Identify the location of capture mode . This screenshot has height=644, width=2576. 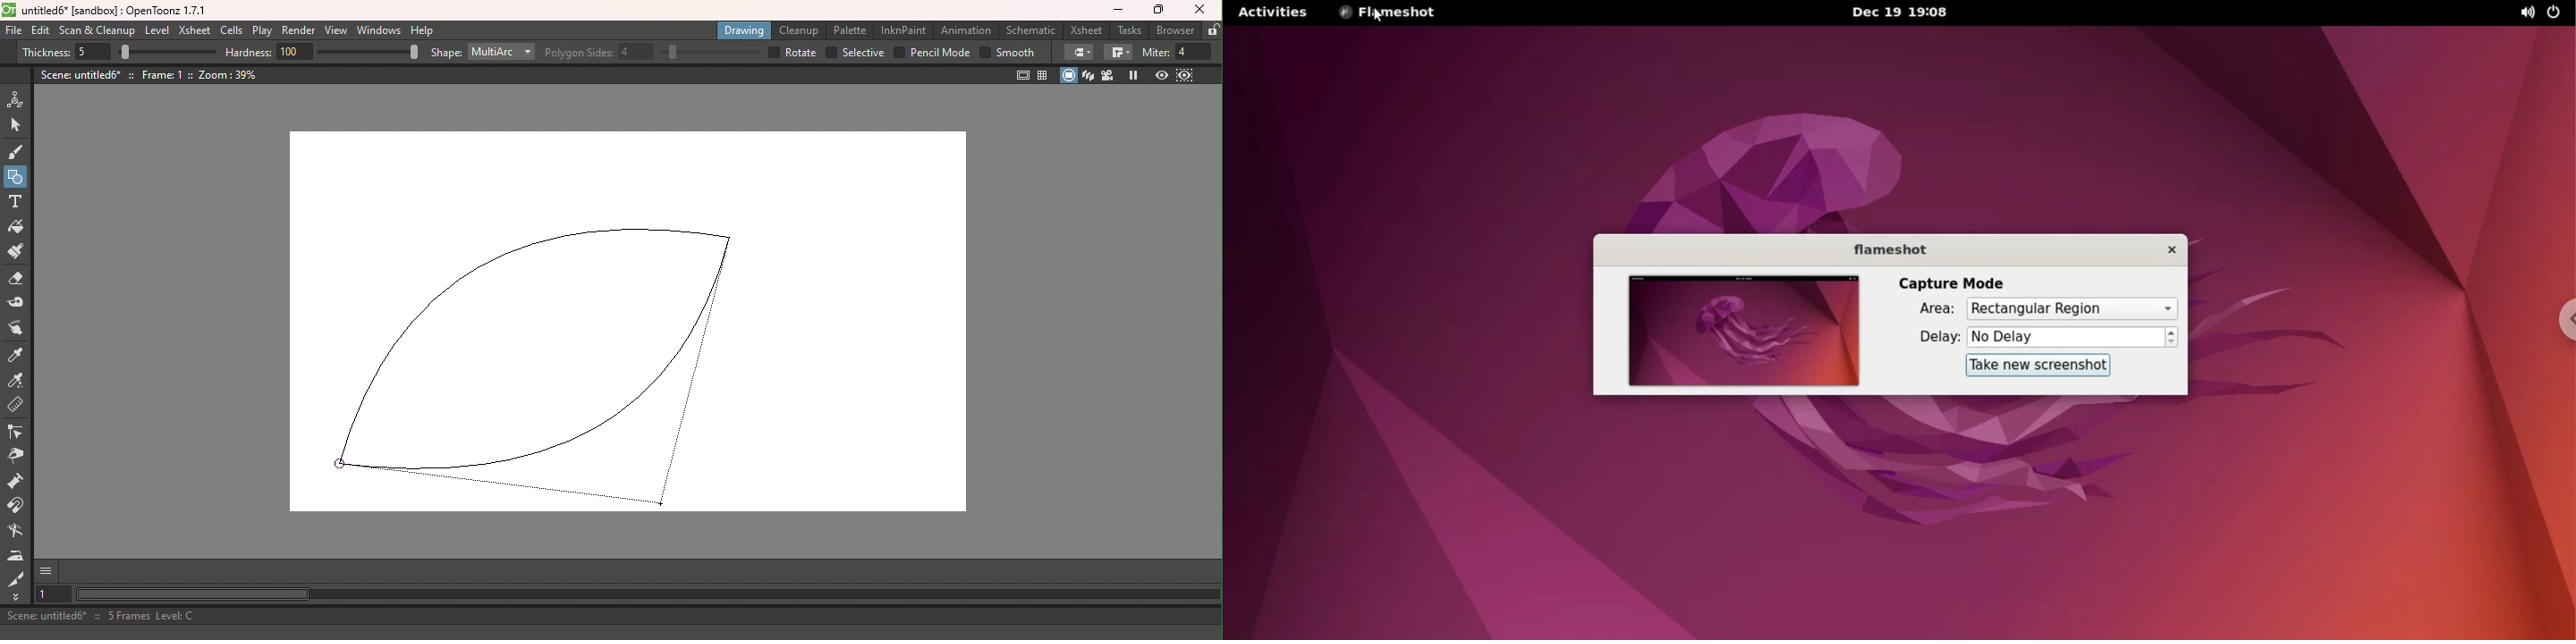
(1952, 282).